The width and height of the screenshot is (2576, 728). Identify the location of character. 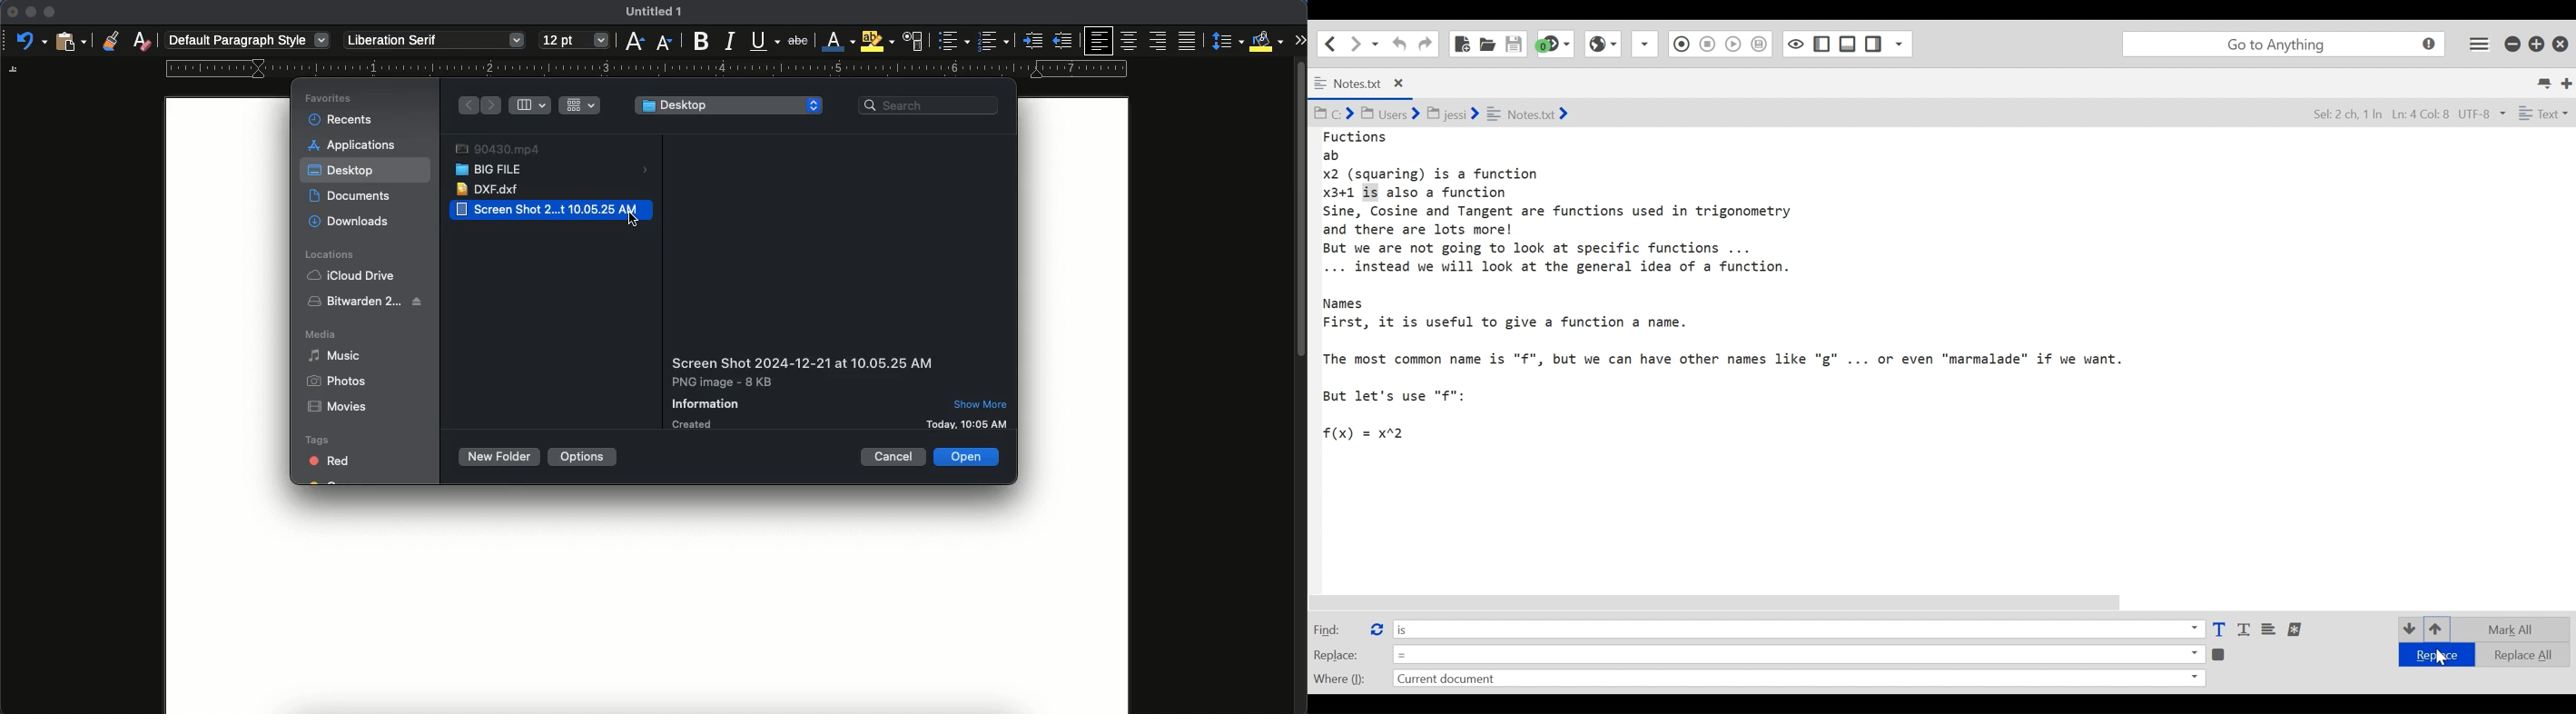
(913, 42).